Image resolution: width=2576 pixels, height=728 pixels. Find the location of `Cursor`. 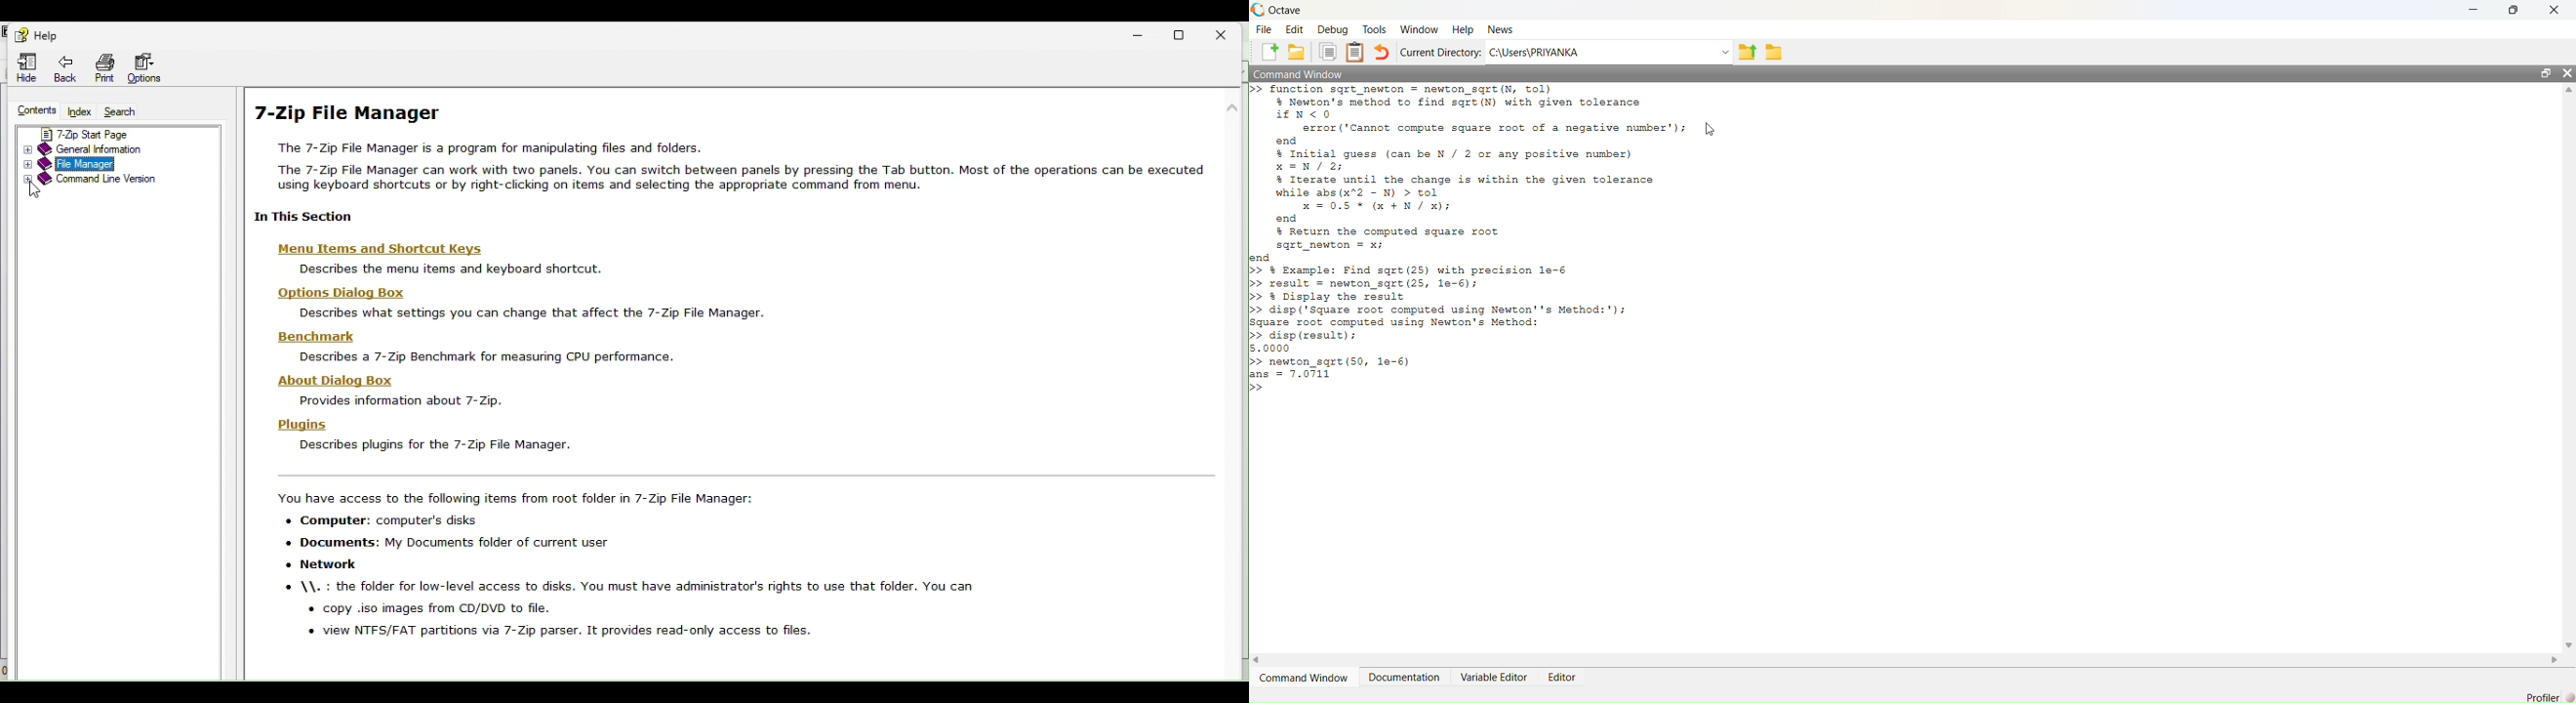

Cursor is located at coordinates (1714, 127).